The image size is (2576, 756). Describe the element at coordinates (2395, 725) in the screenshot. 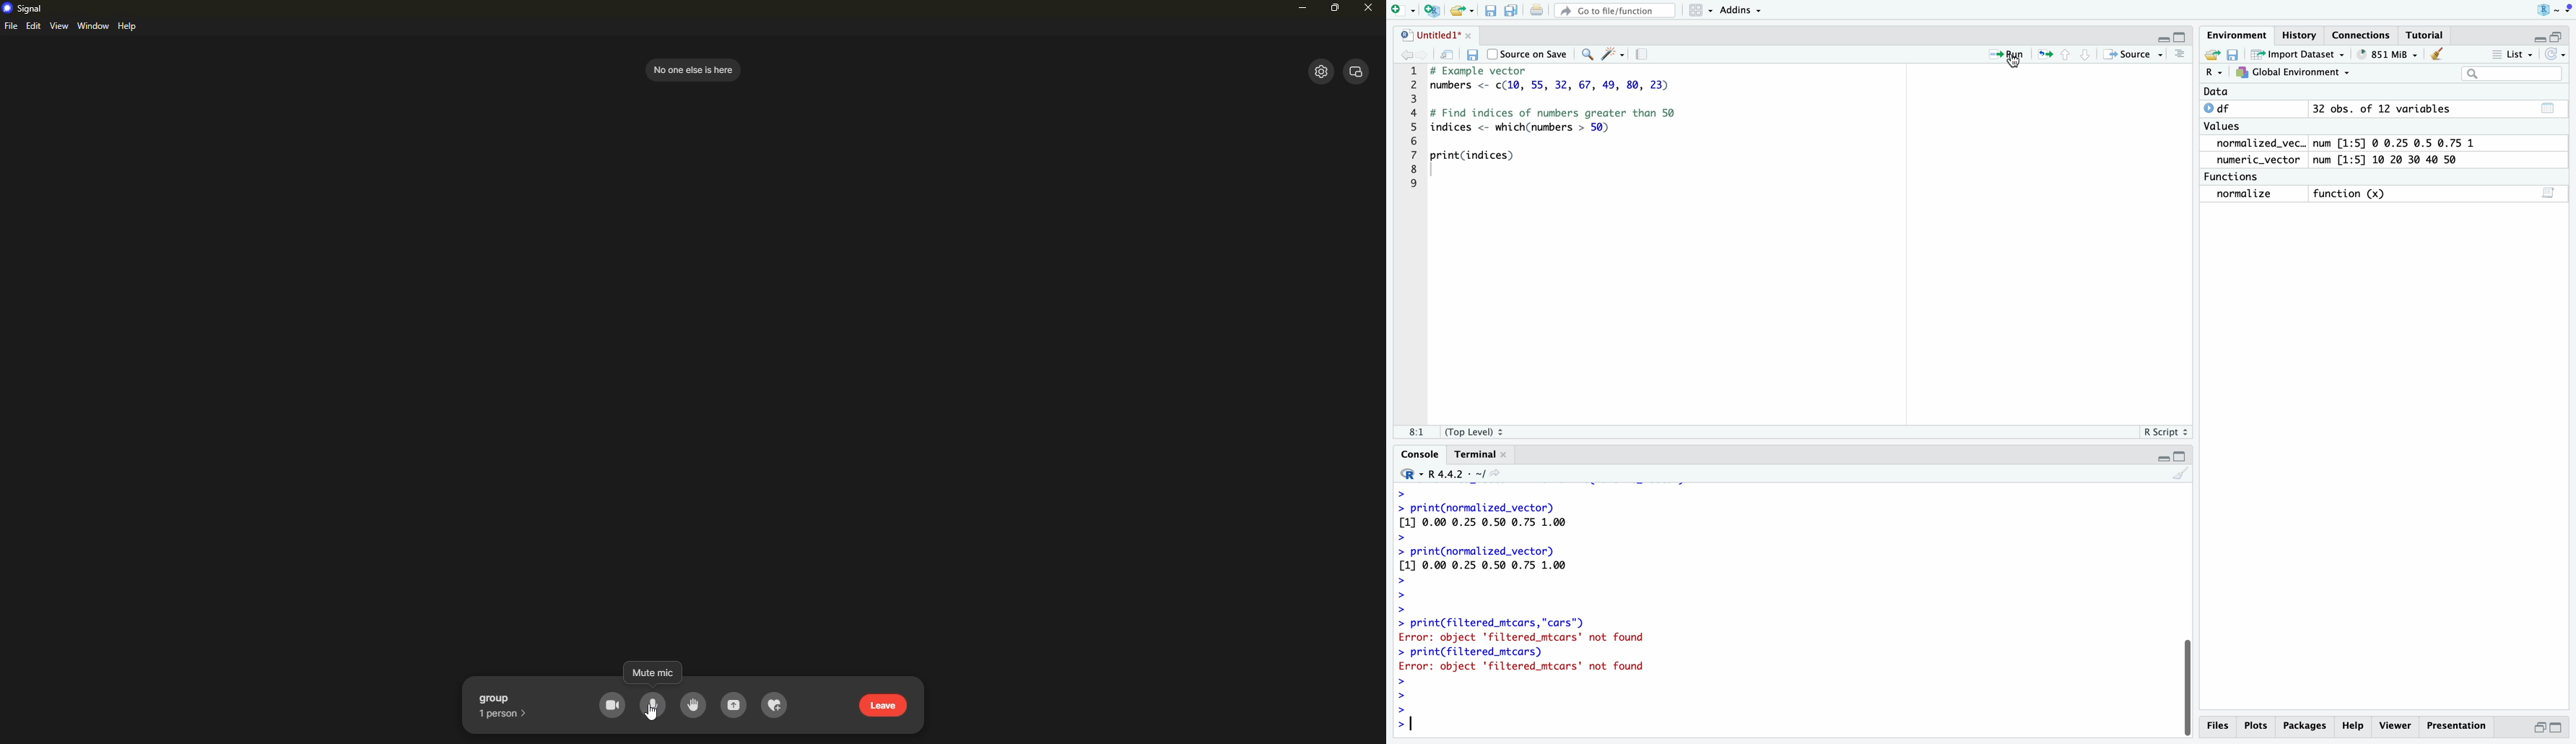

I see `viewer` at that location.